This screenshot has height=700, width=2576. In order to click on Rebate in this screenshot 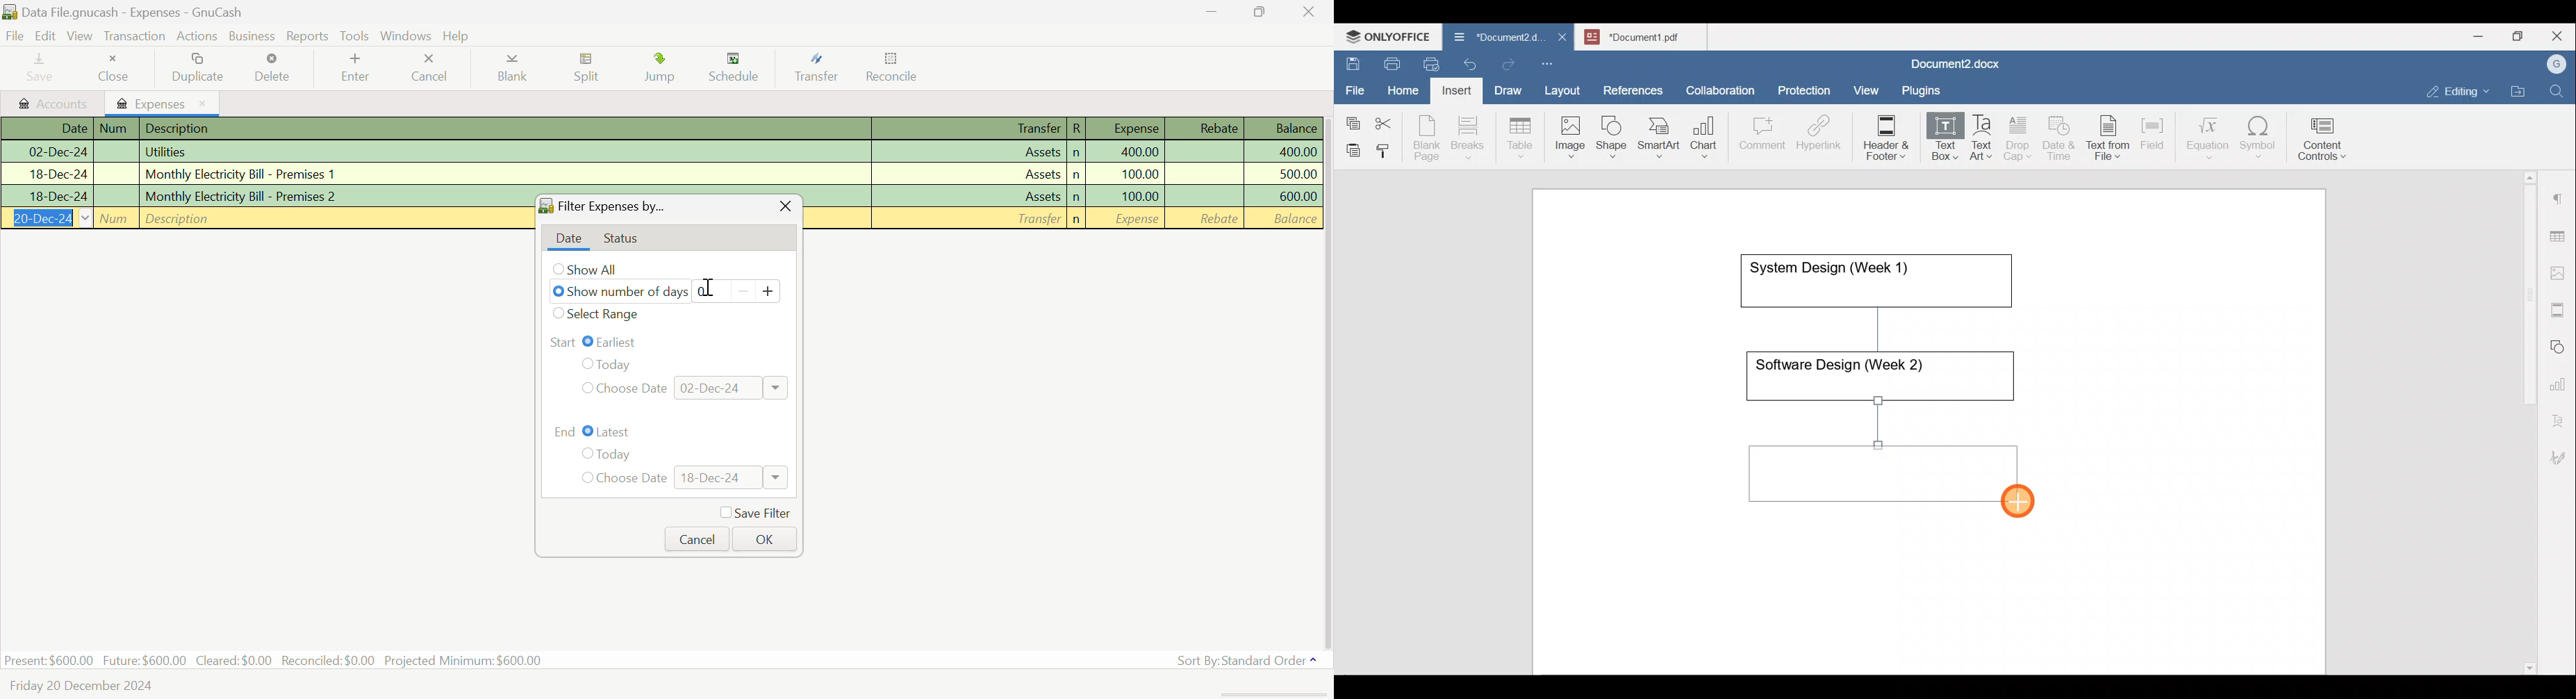, I will do `click(1205, 218)`.